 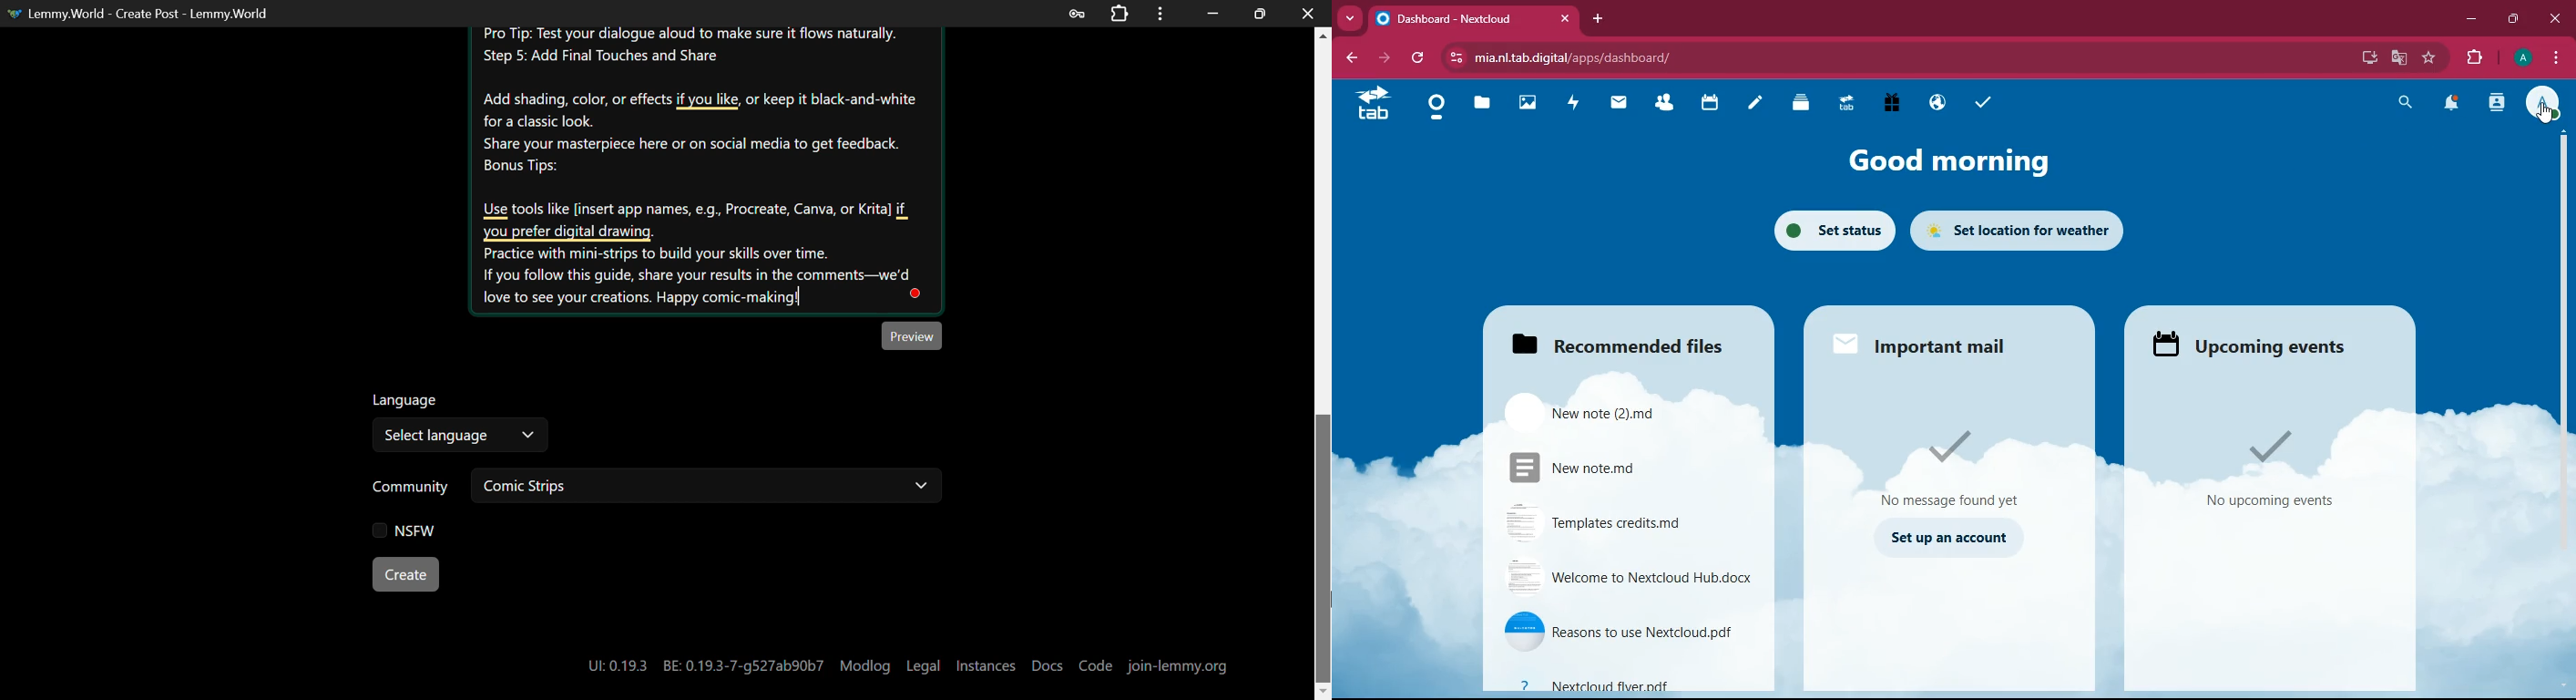 I want to click on gift, so click(x=1889, y=105).